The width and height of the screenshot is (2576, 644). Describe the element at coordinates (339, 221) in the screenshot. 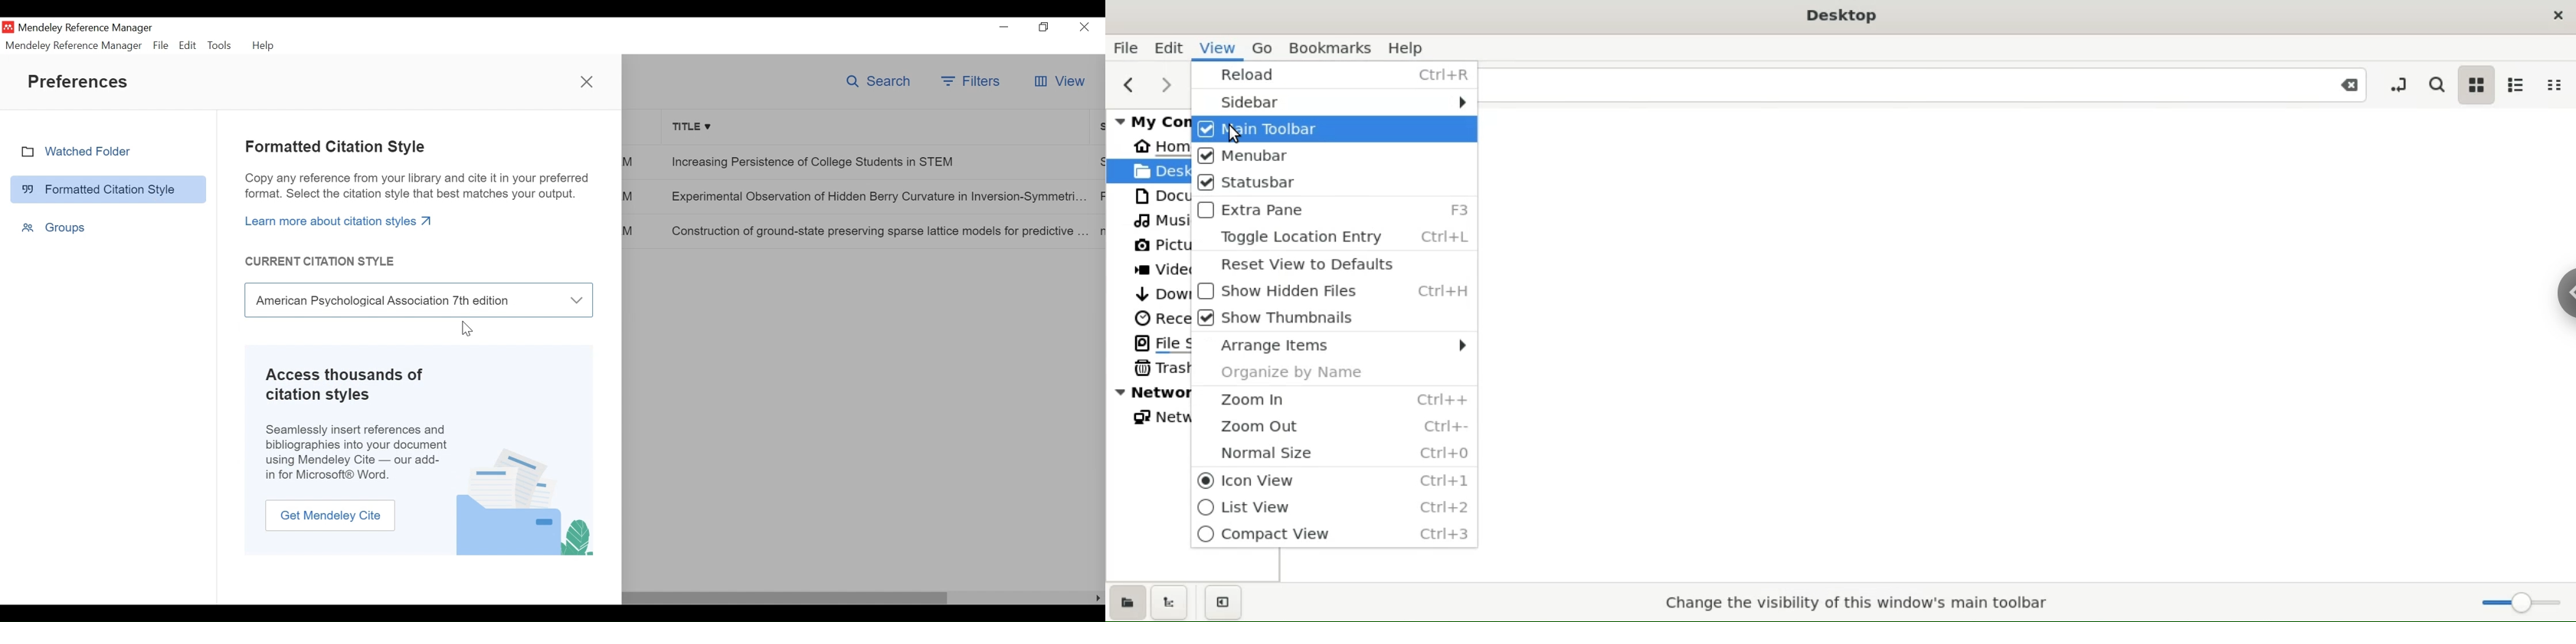

I see `Learn more about citation styles` at that location.